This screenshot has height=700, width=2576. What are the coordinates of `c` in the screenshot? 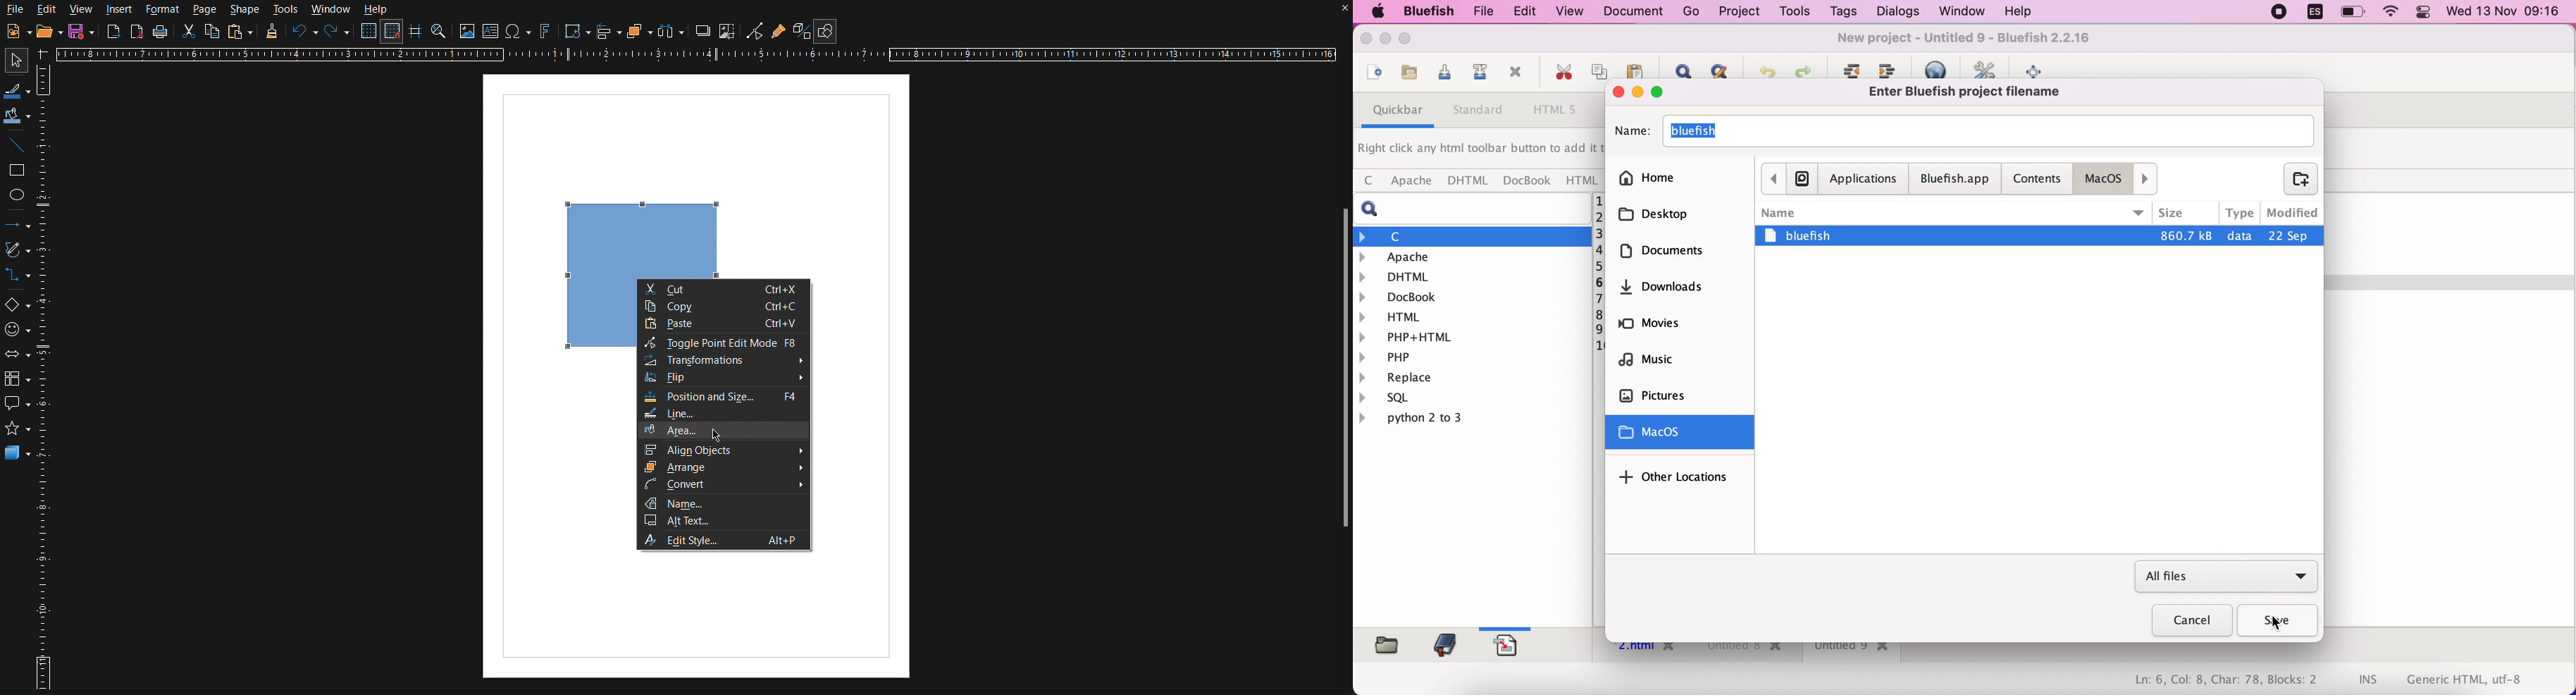 It's located at (1473, 236).